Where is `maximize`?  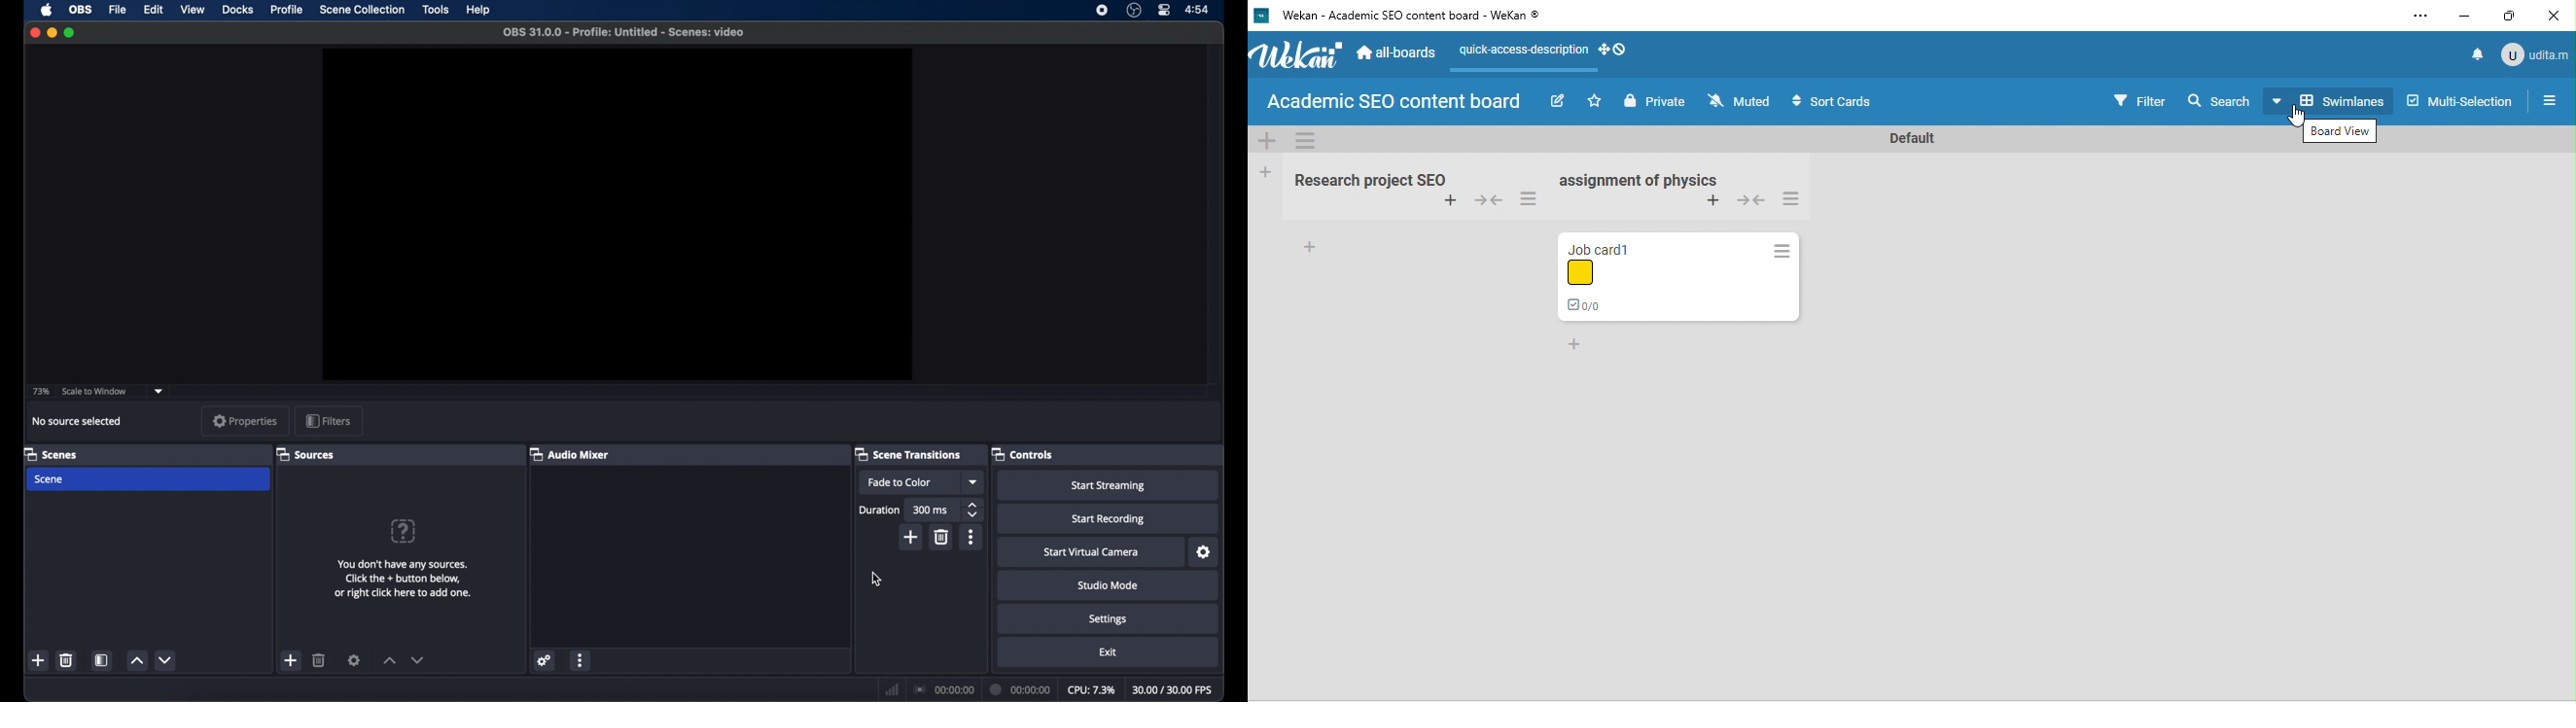 maximize is located at coordinates (2510, 16).